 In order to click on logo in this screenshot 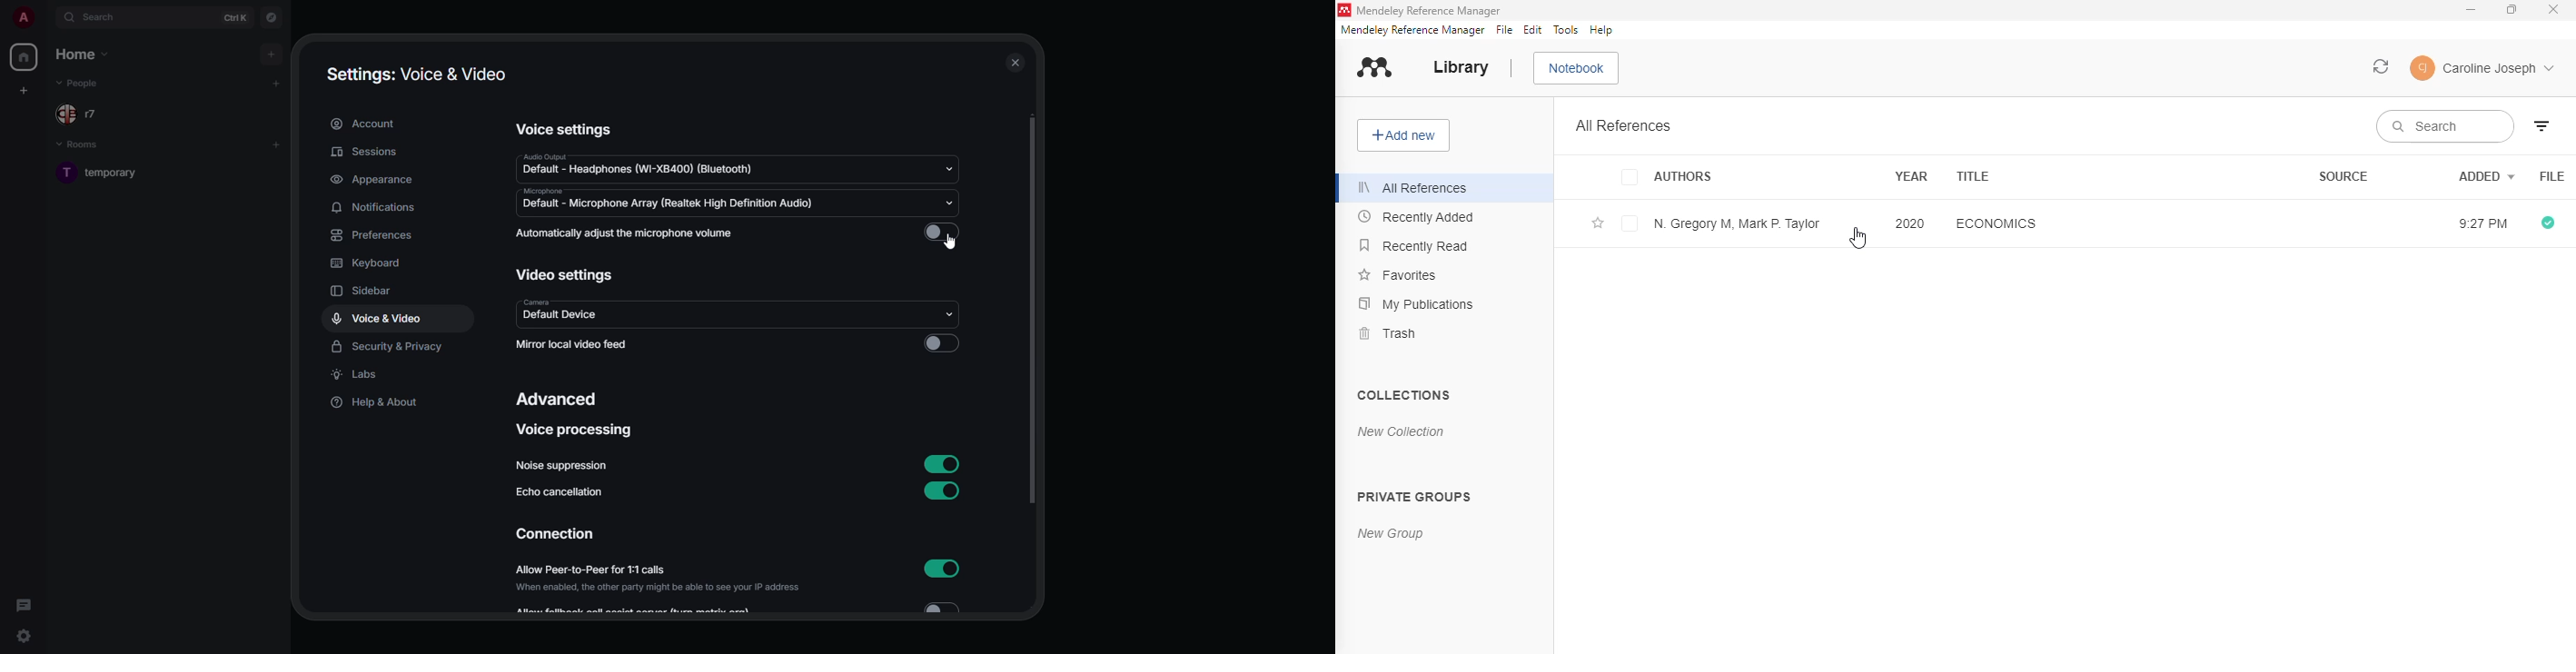, I will do `click(1374, 66)`.